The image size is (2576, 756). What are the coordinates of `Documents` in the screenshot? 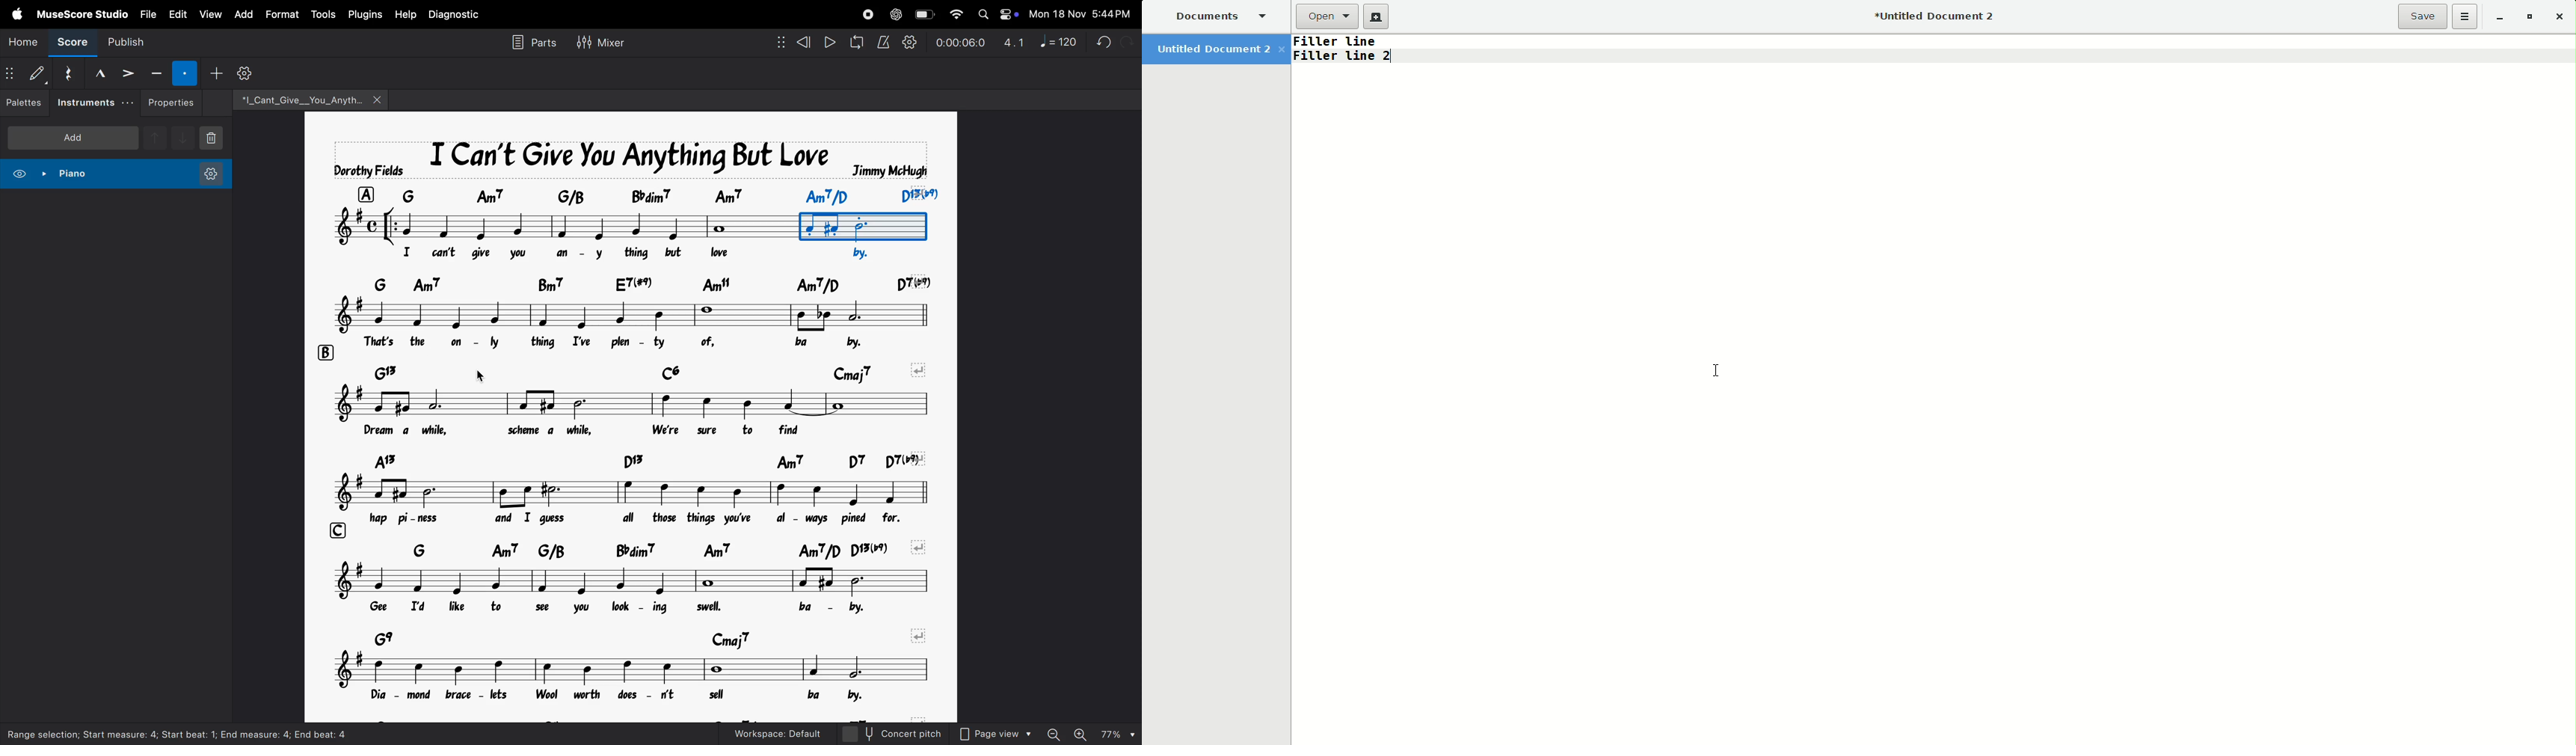 It's located at (1217, 18).